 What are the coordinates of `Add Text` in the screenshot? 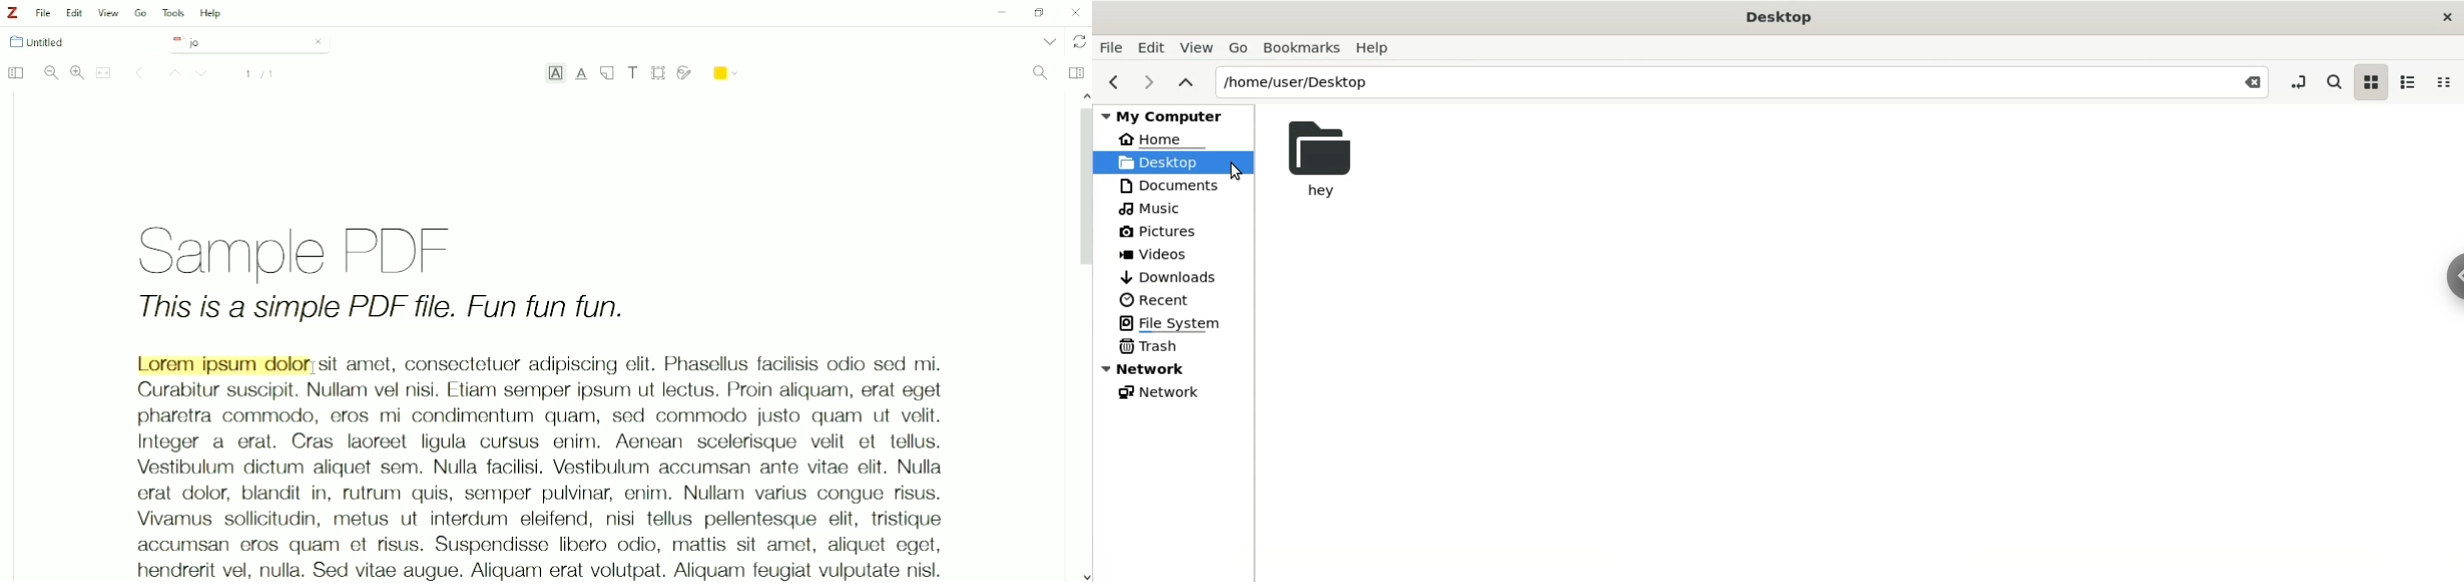 It's located at (634, 72).